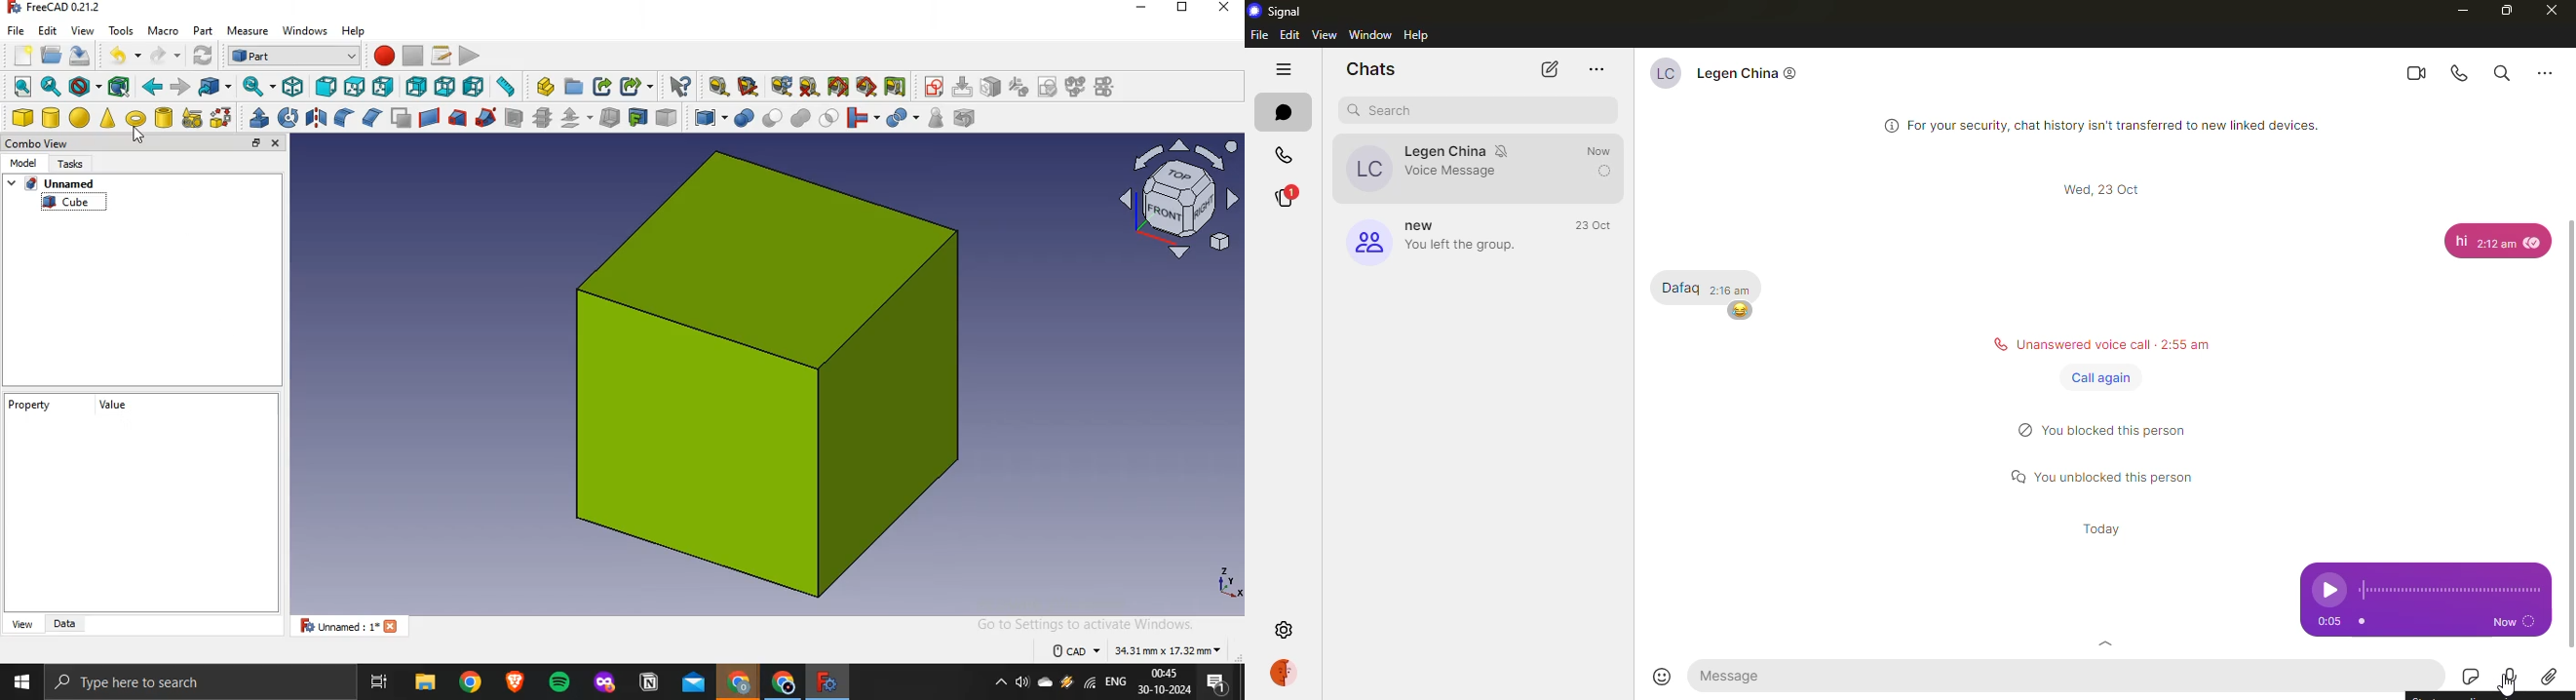  I want to click on voice message sent, so click(1453, 170).